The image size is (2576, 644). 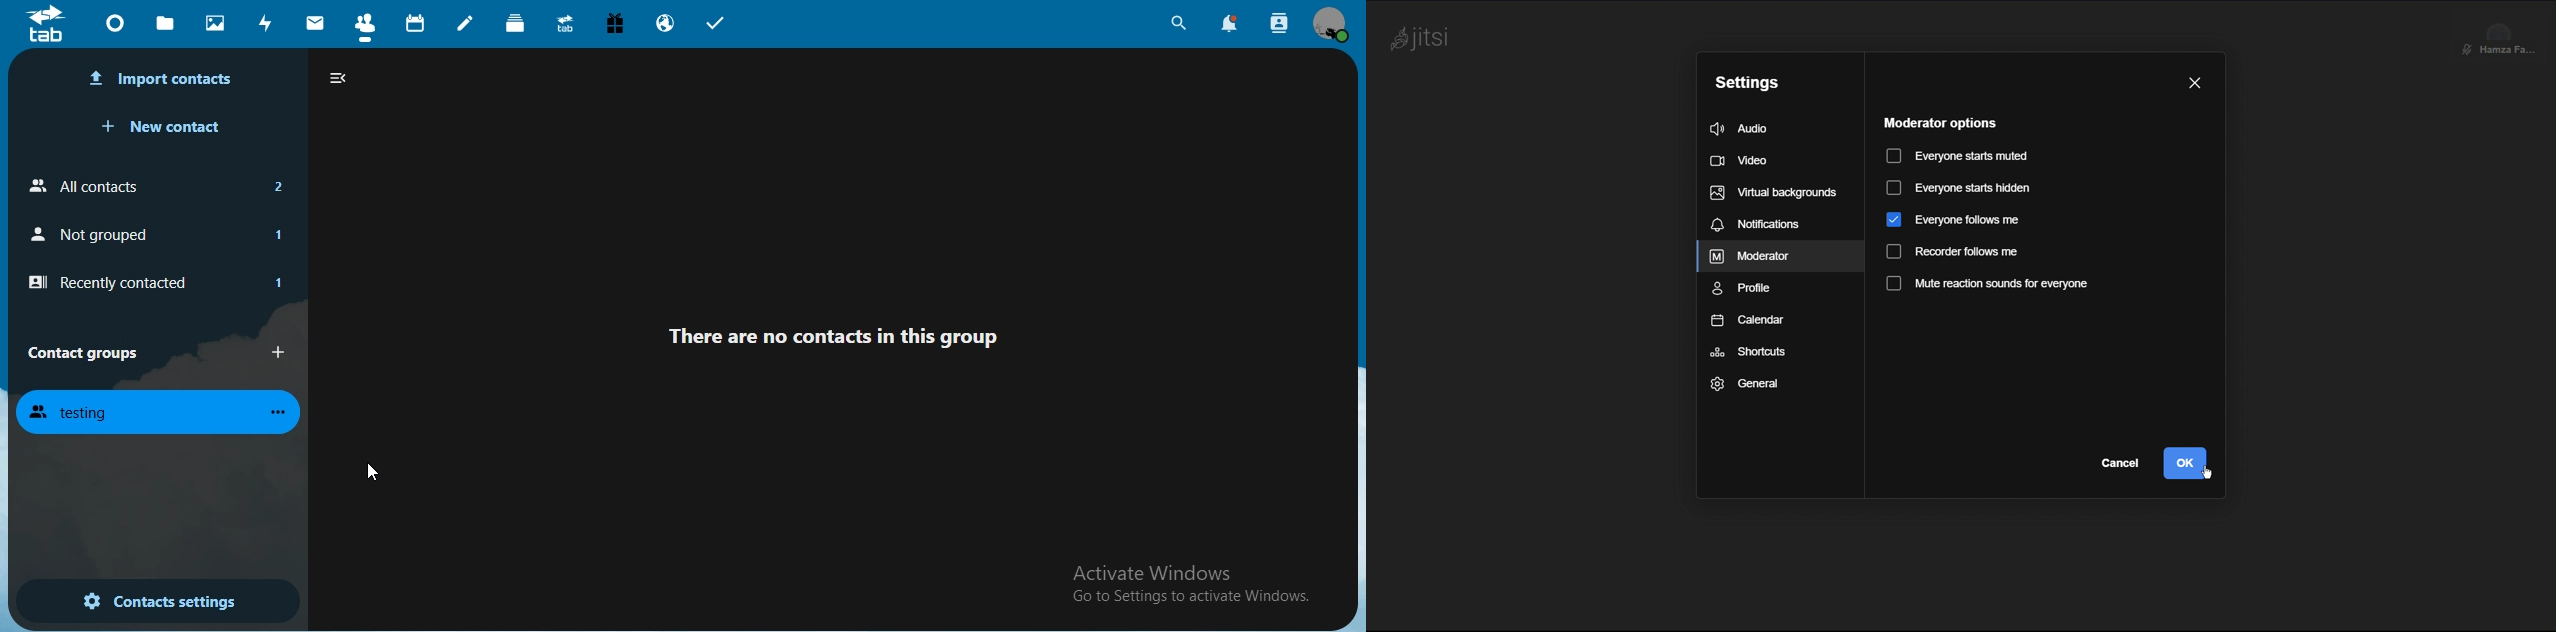 I want to click on email hosting, so click(x=666, y=23).